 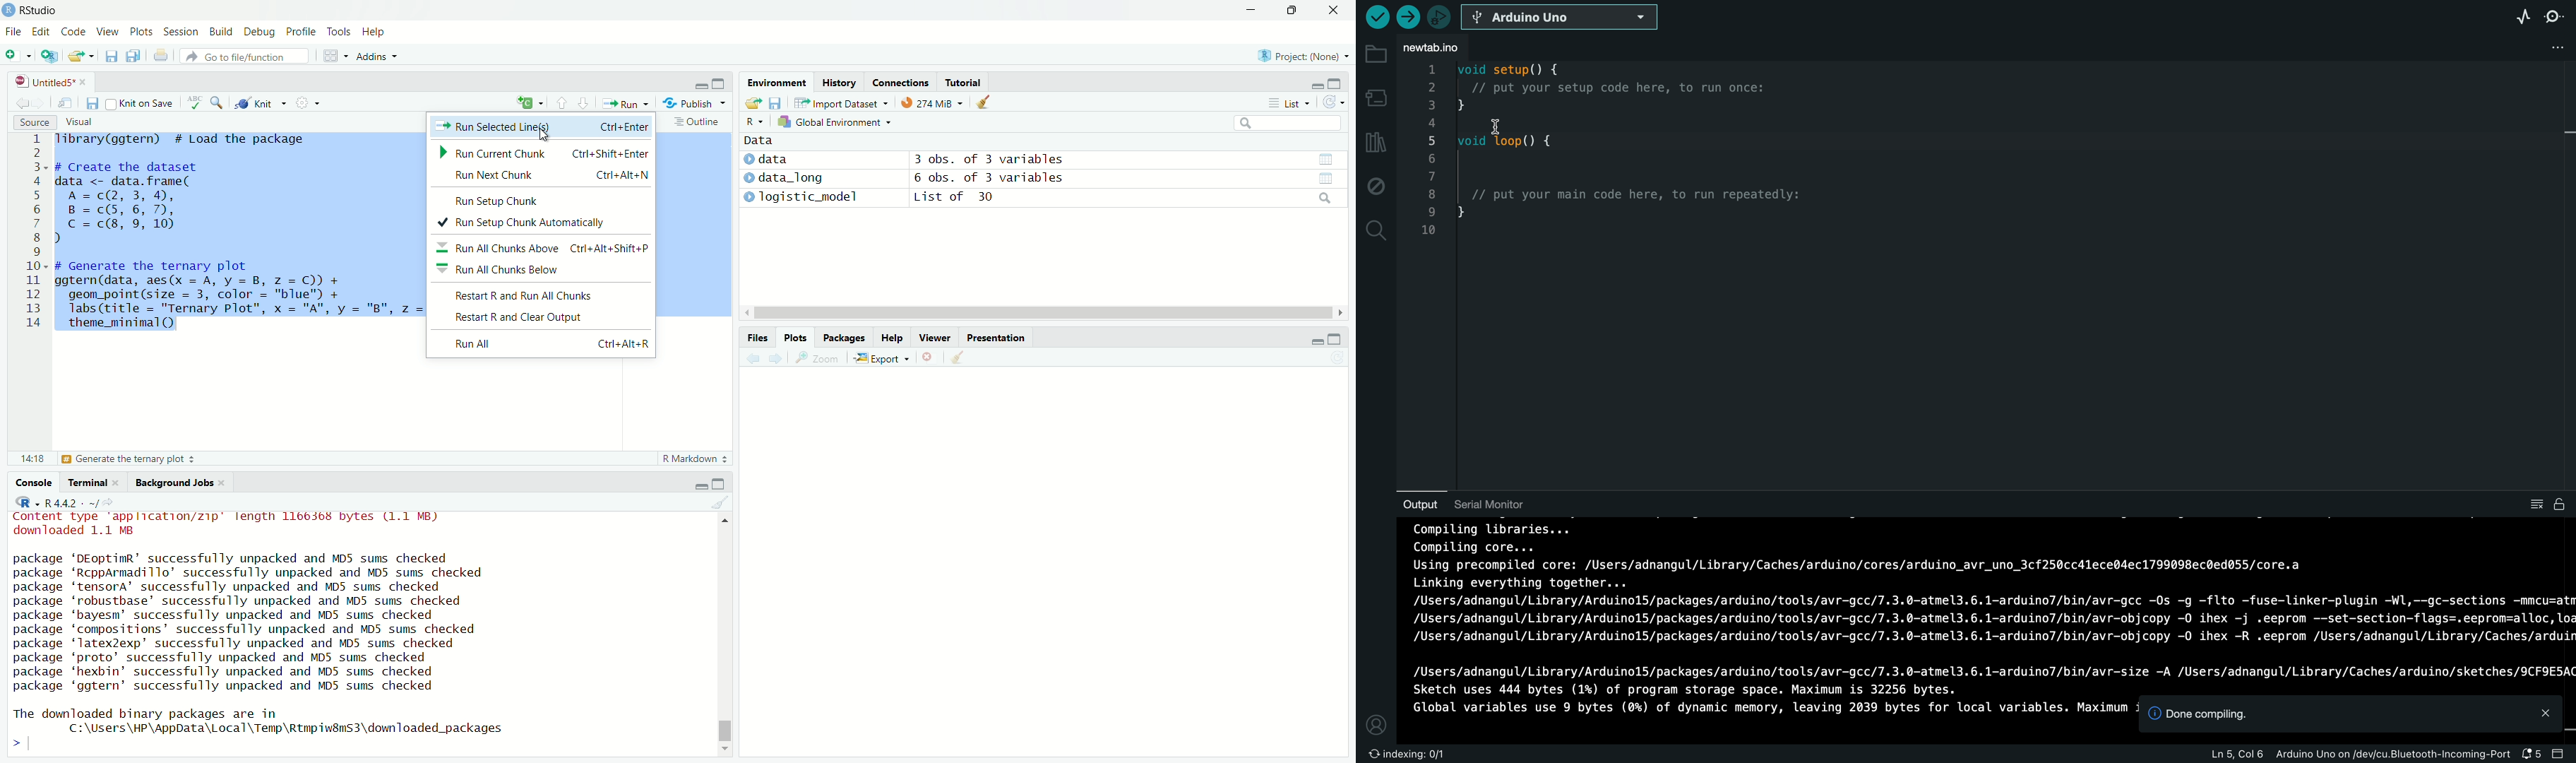 What do you see at coordinates (180, 33) in the screenshot?
I see `Session` at bounding box center [180, 33].